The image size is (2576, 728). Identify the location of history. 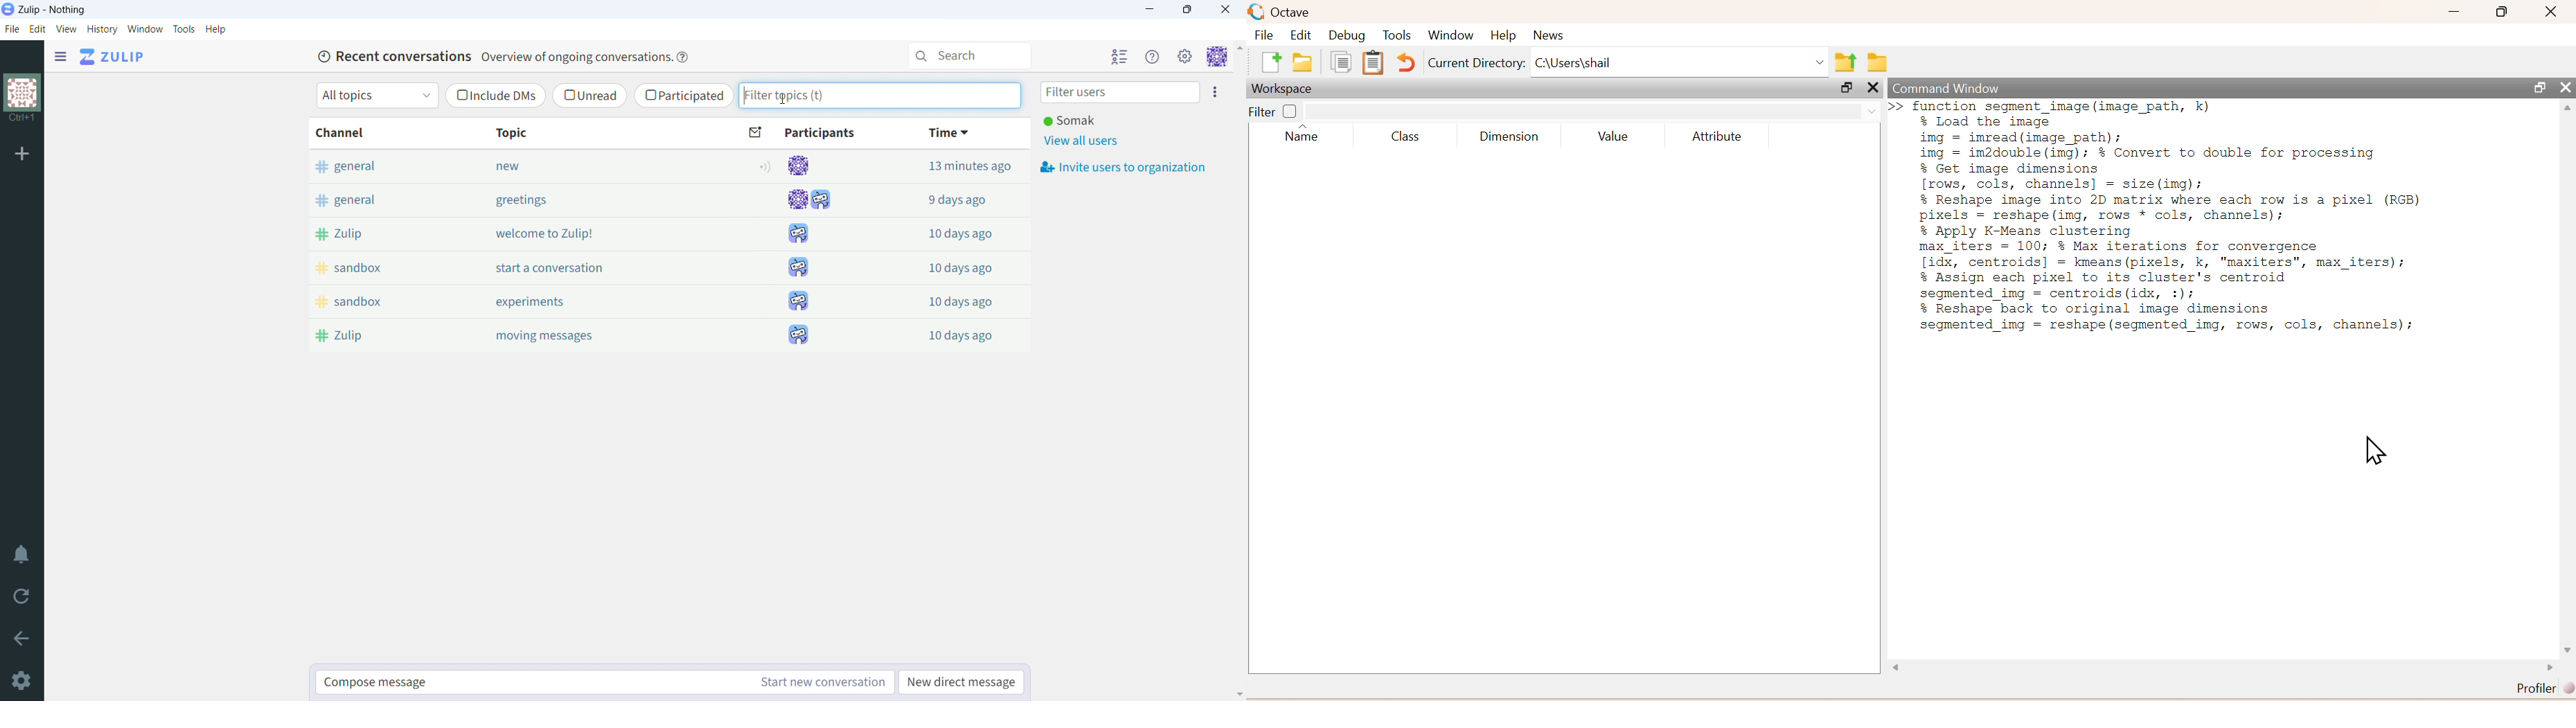
(103, 30).